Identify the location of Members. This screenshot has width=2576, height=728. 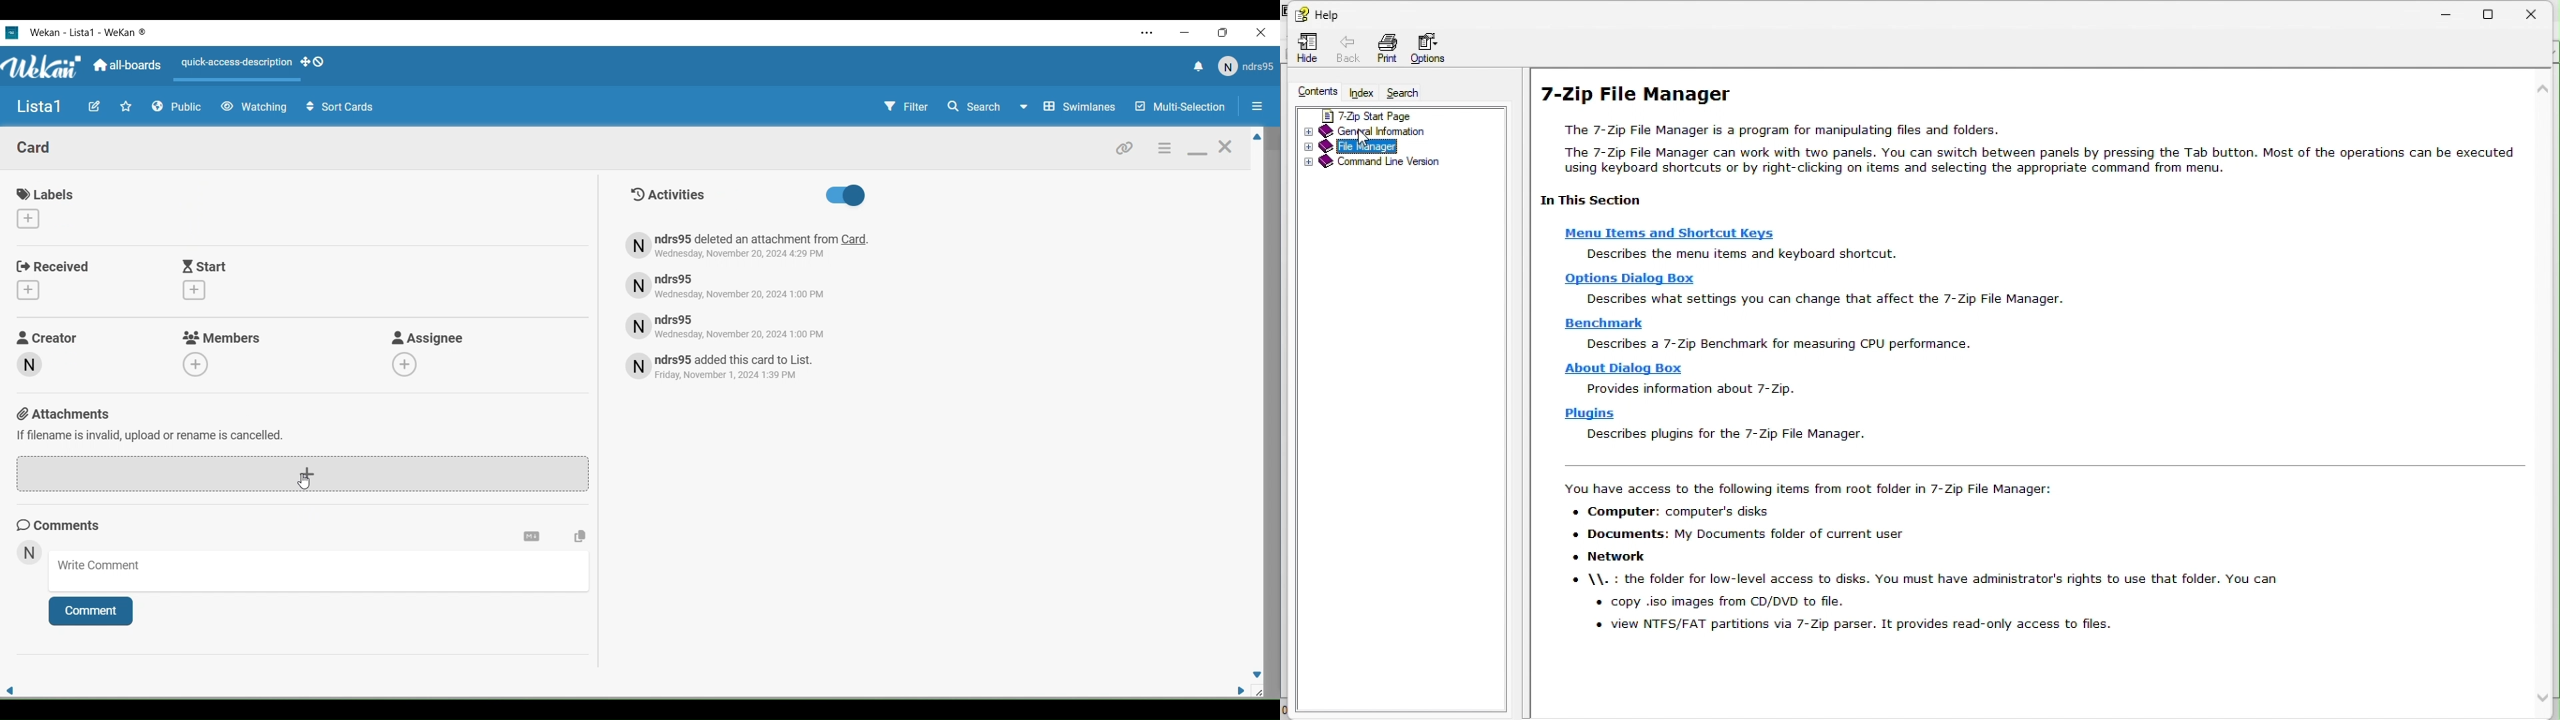
(222, 337).